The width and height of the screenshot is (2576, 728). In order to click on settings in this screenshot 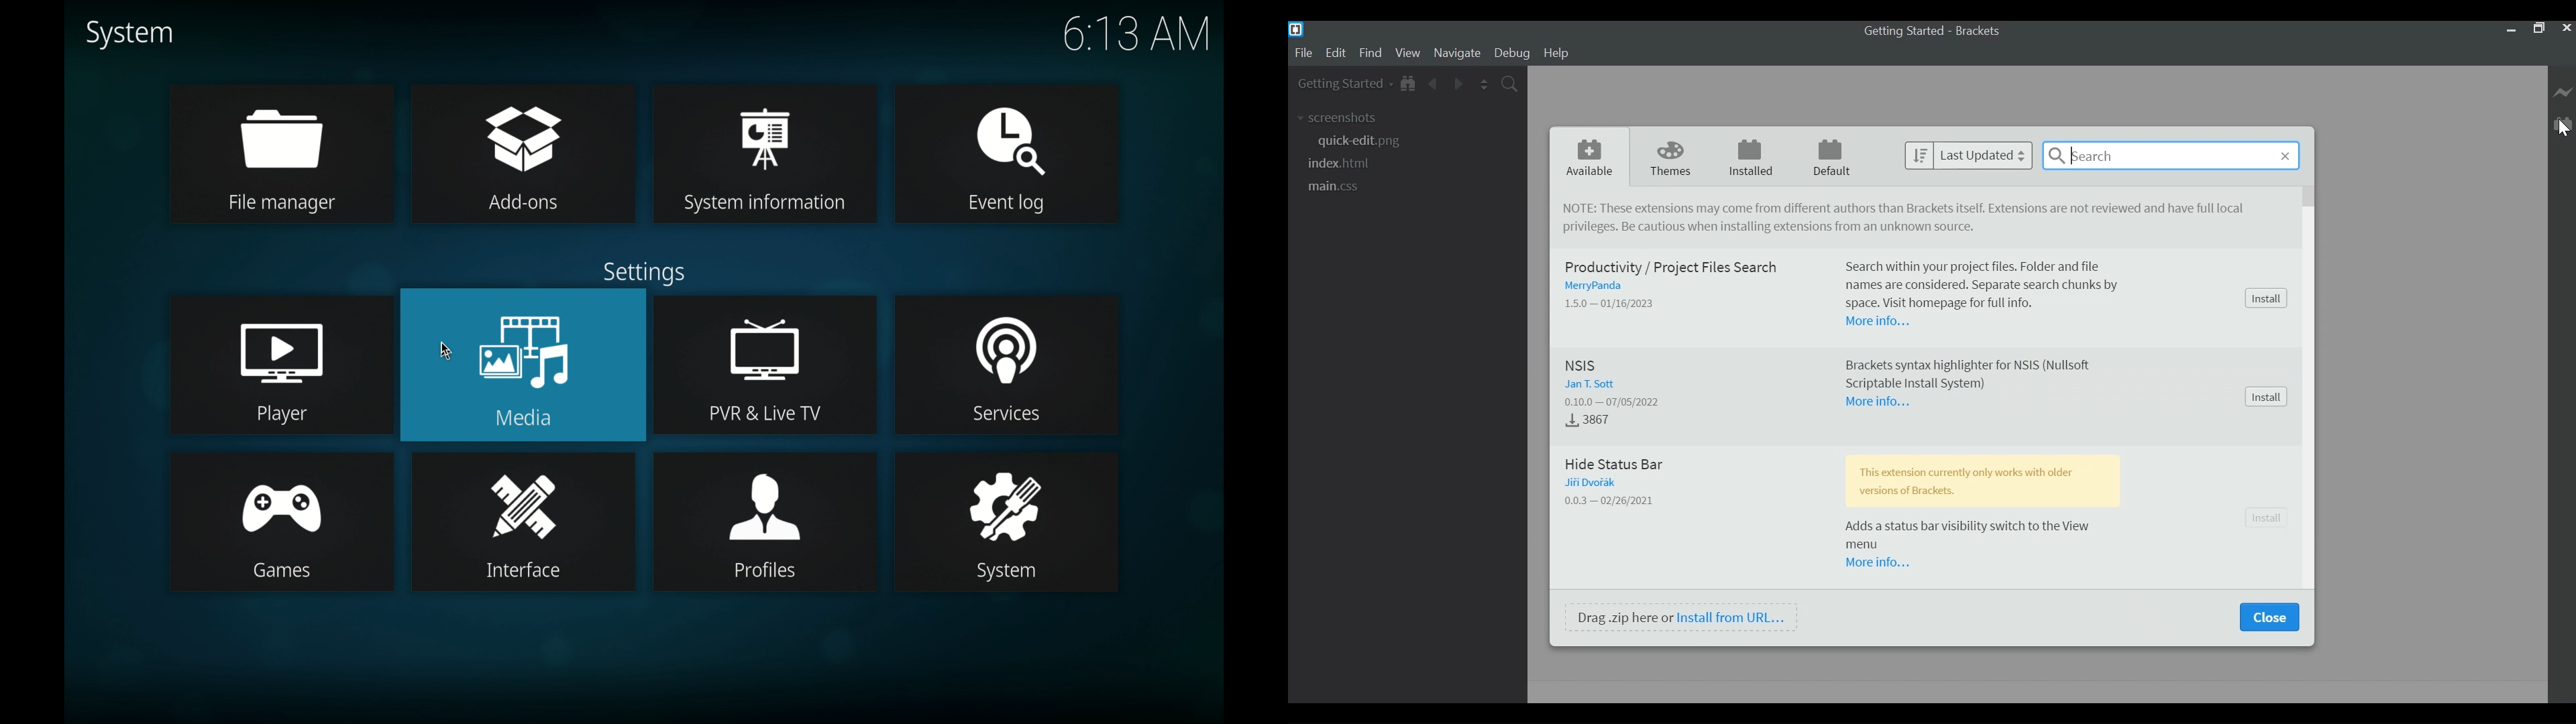, I will do `click(641, 272)`.